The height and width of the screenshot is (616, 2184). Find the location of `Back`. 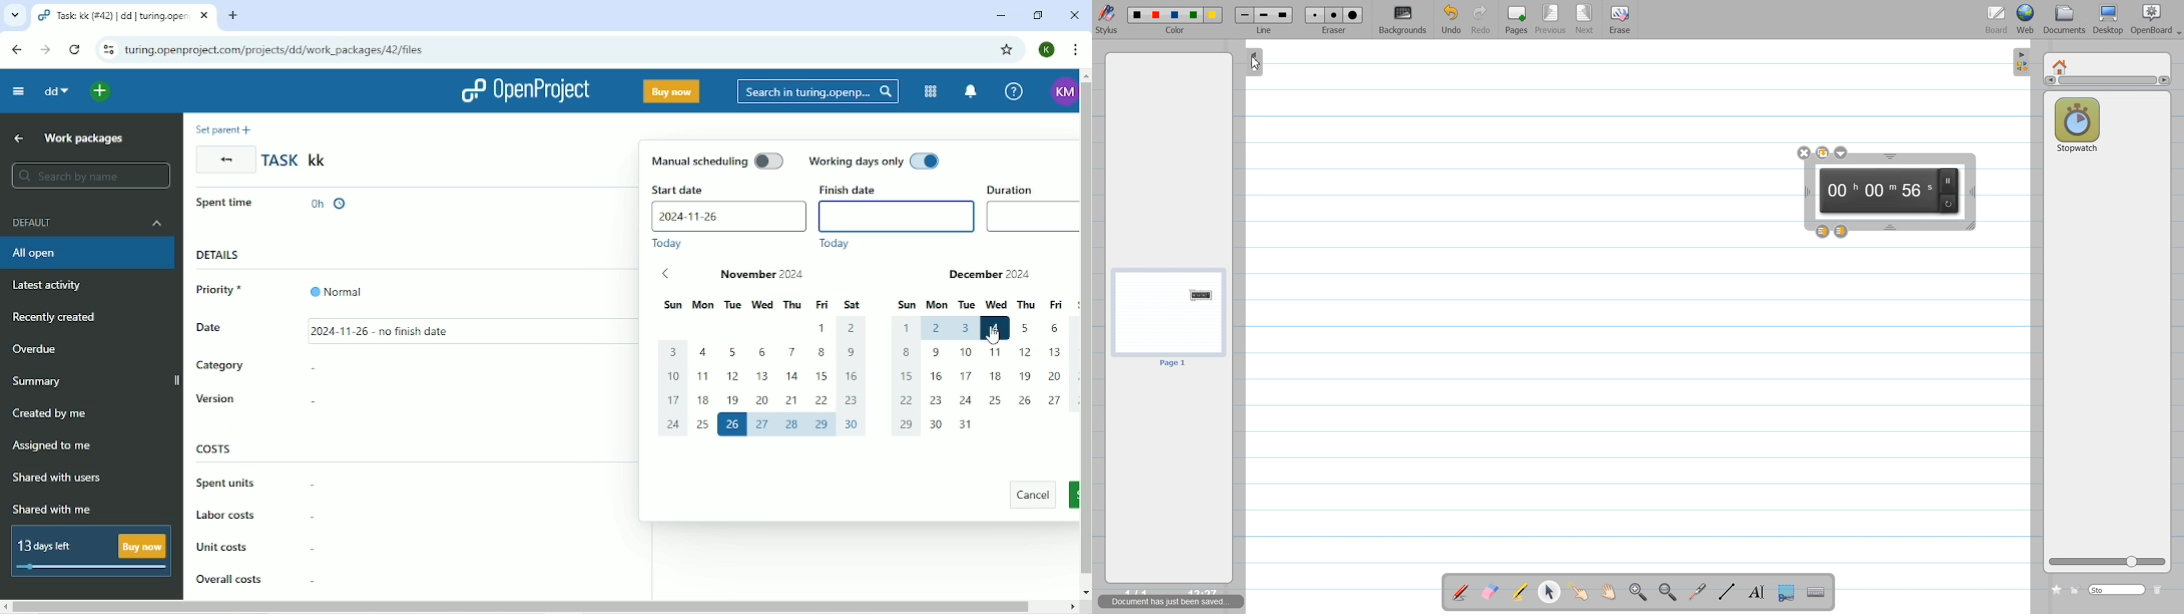

Back is located at coordinates (225, 159).